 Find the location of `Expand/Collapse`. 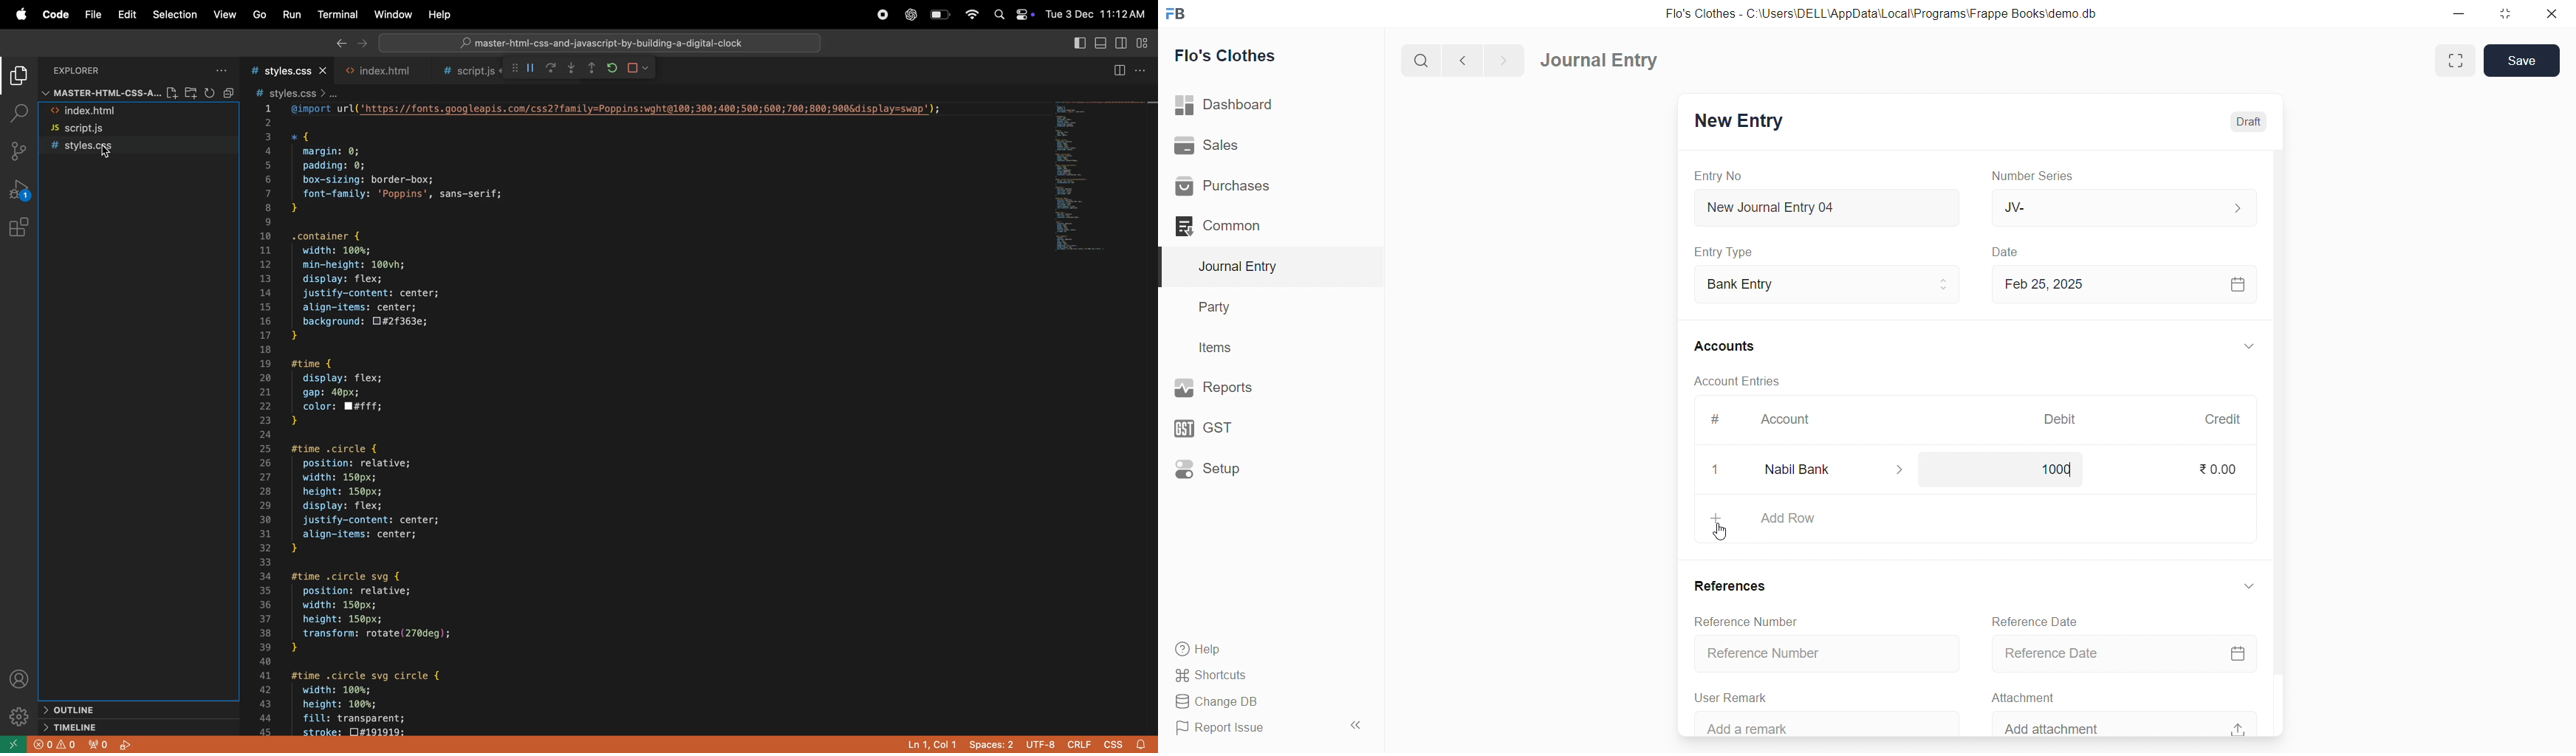

Expand/Collapse is located at coordinates (2238, 348).